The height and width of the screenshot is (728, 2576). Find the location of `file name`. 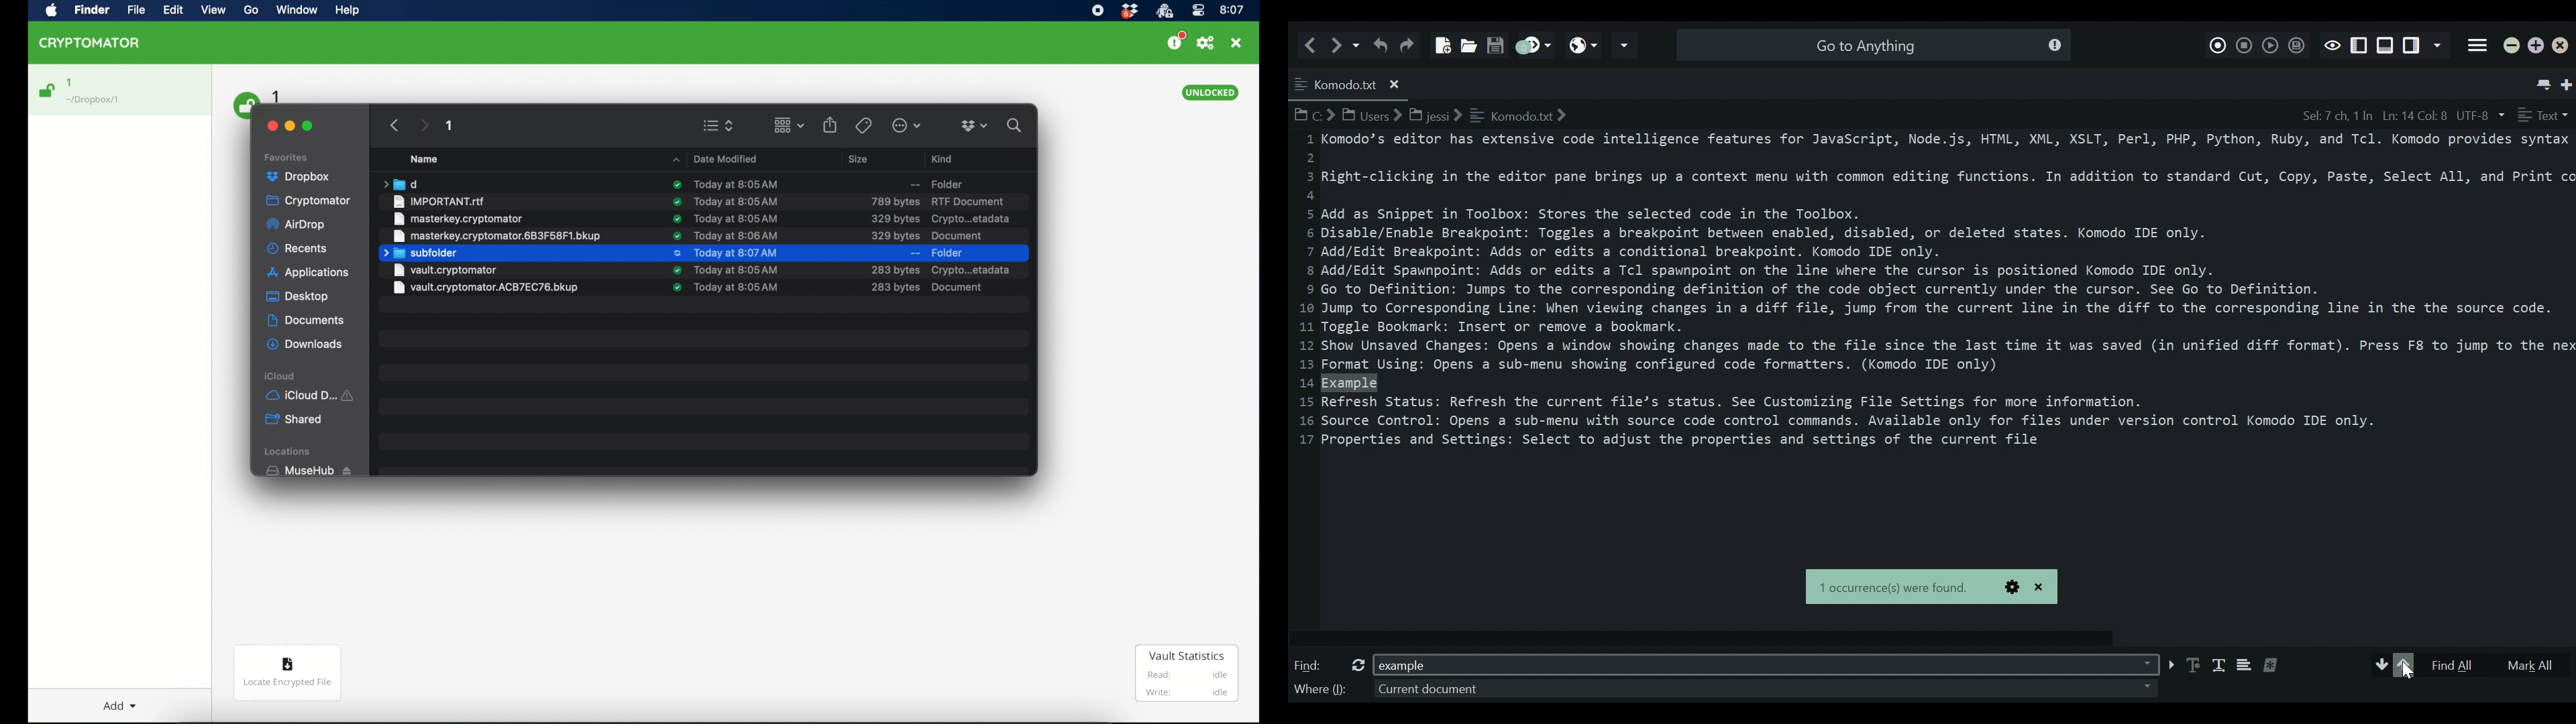

file name is located at coordinates (488, 290).